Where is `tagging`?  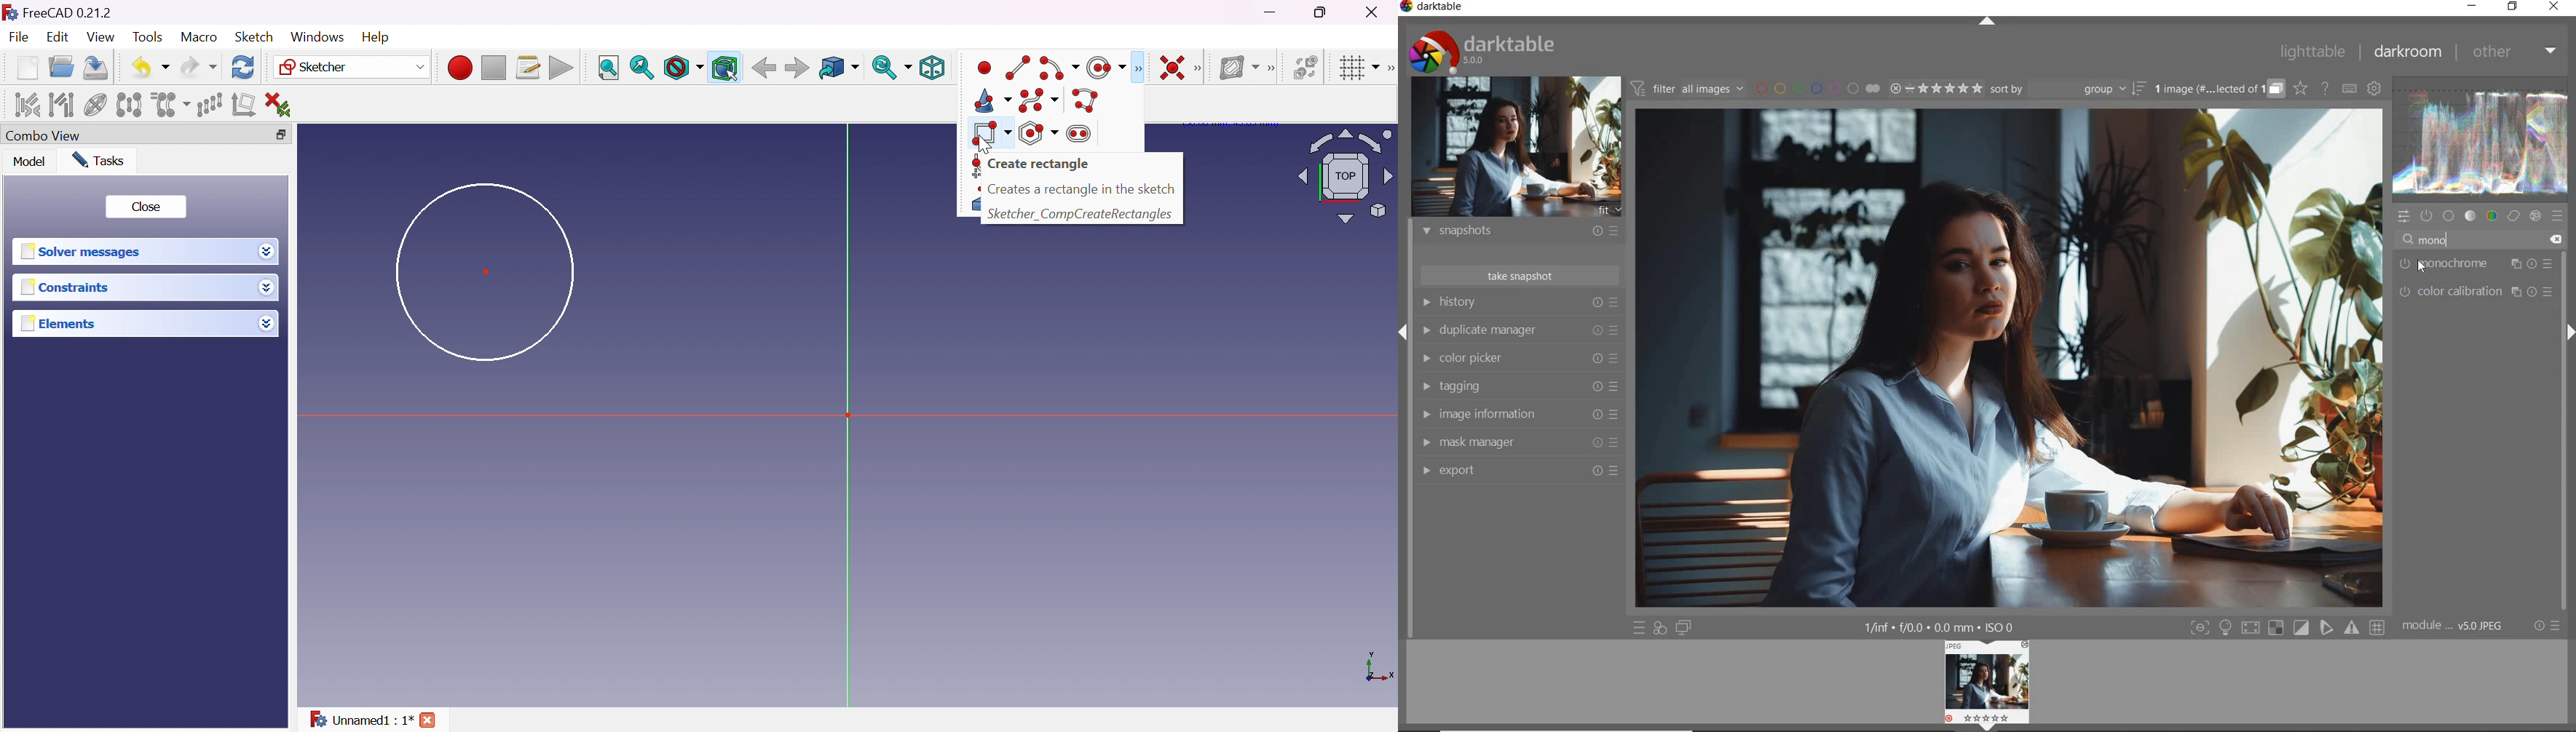 tagging is located at coordinates (1517, 386).